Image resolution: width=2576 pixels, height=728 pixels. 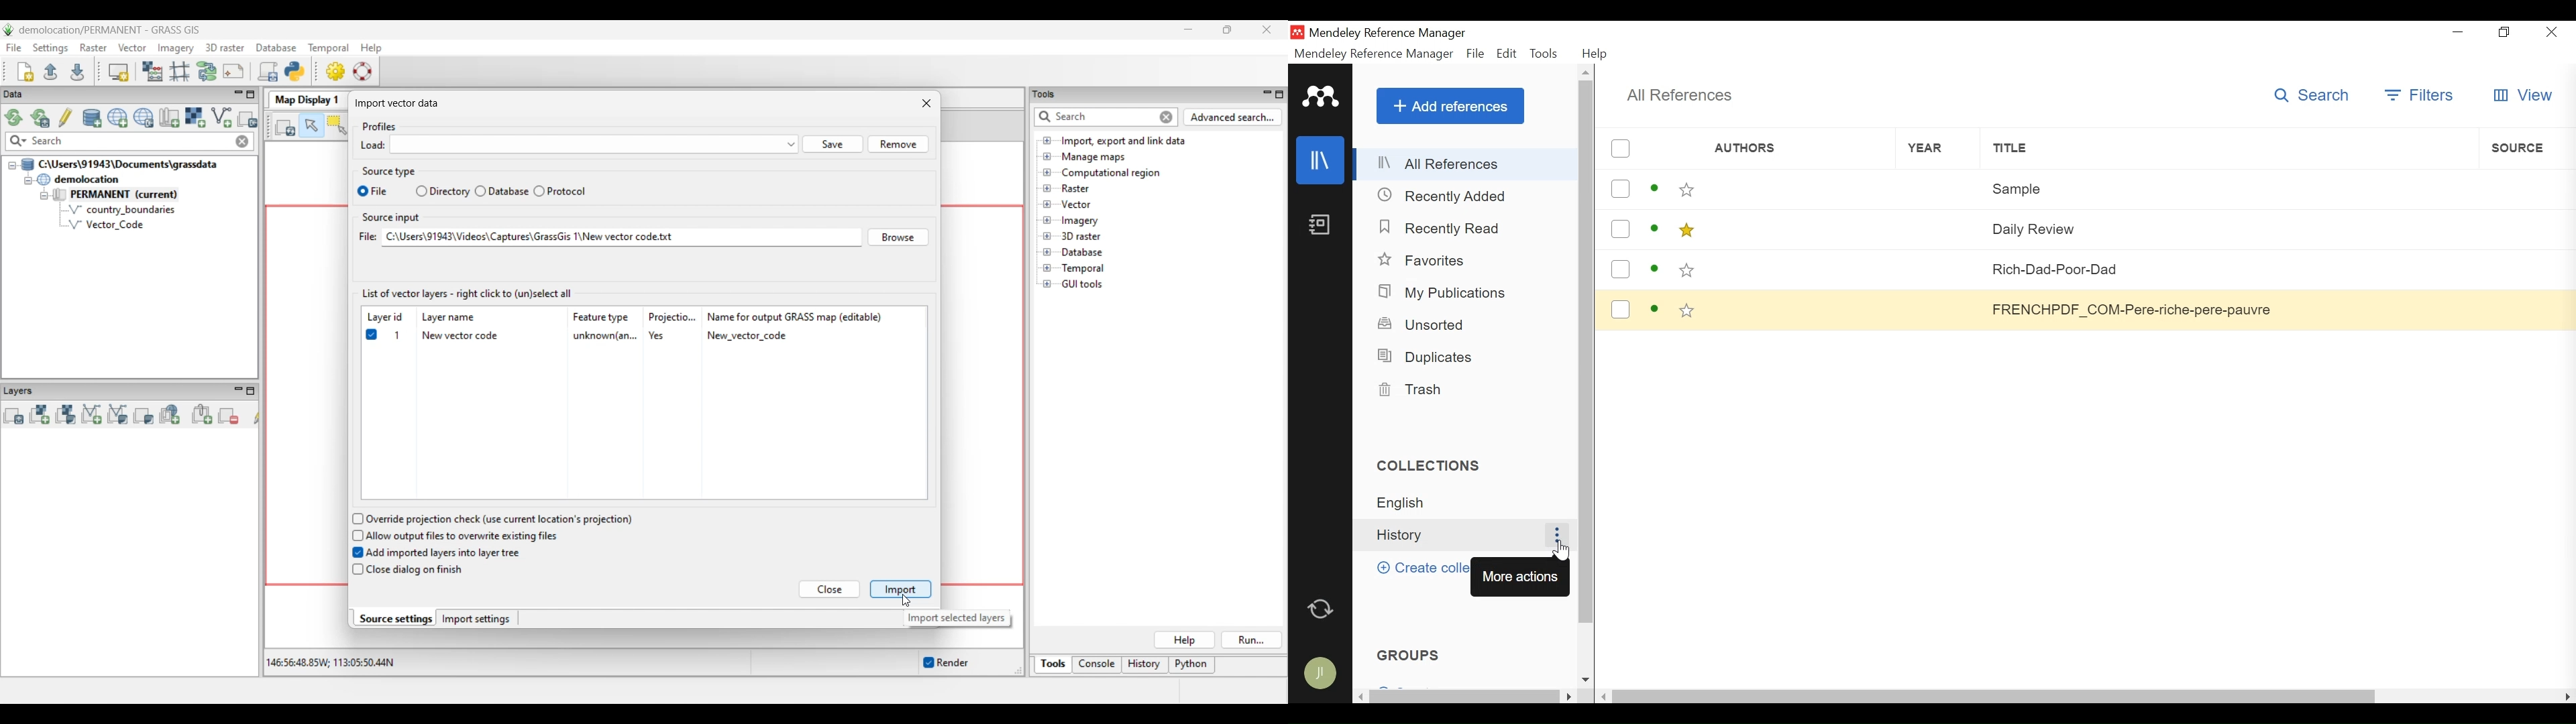 What do you see at coordinates (2526, 147) in the screenshot?
I see `Source` at bounding box center [2526, 147].